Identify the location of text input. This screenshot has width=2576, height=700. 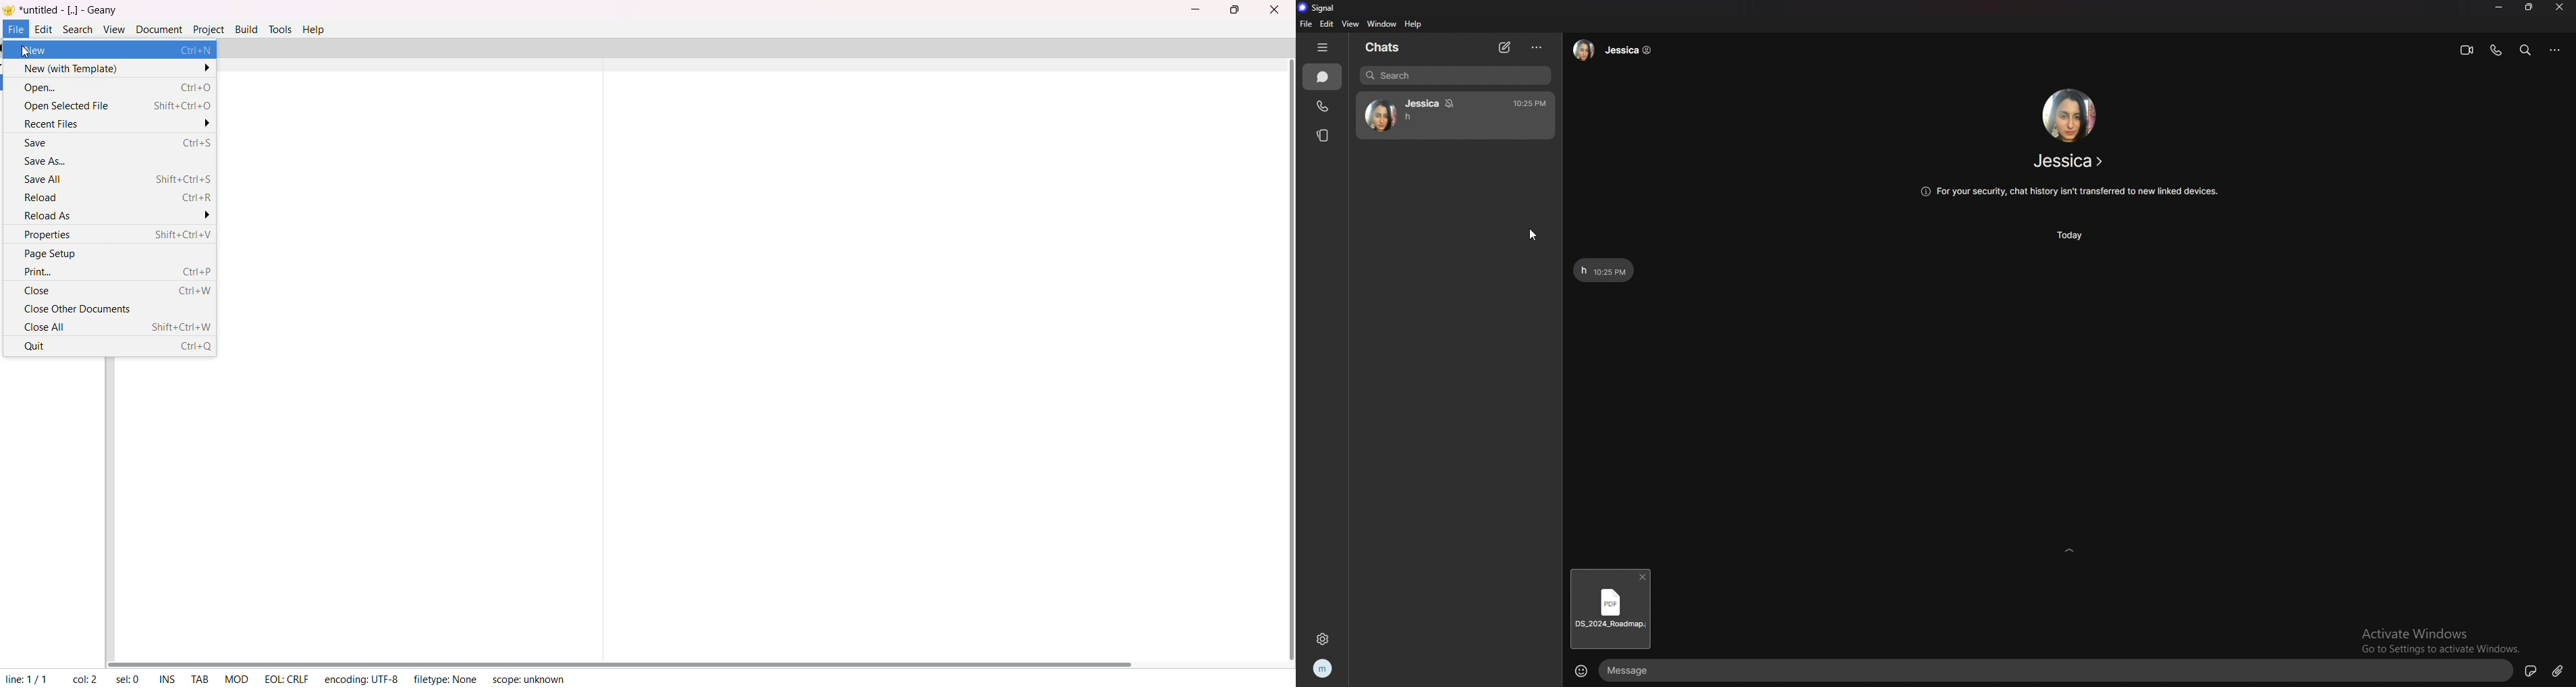
(2044, 671).